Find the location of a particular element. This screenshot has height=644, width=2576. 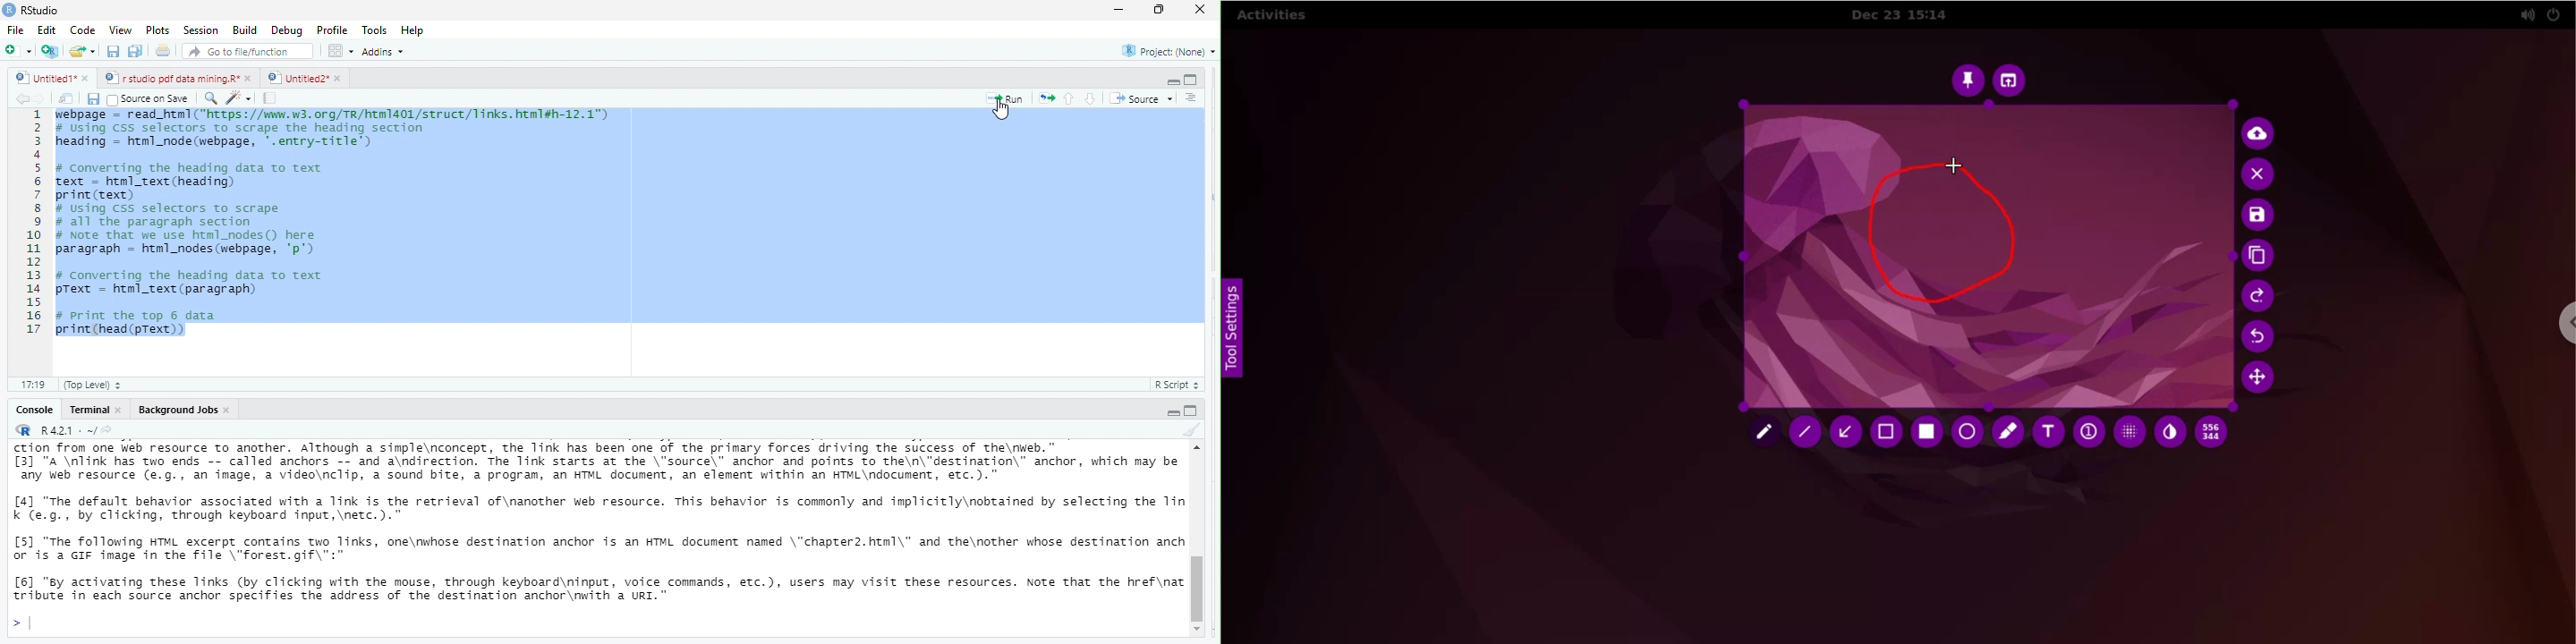

ction Trom one Web resource to another. Although a simpie\nconcept, the ink has been one of the primary Torces driving the success of the\rWeb. ~
[3] "A \nlink has two ends -- called anchors -- and a\ndirection. The Tink starts at the \"source\" anchor and points to the\n\"destination\" anchor, which may be
any web resource (e.g., an image, a video\nclip, a sound bite, a program, an HTML document, an element within an WTML\ndocument, etc.).”

[4] "The default behavior associated with a Tink is the retrieval of\nanother web resource. This behavior is commonly and implicitly\nobtained by selecting the Tin
k Ce.g., by clicking, through keyboard input,\netc.).”

[5] "The following HTML excerpt contains two links, one\nwhose destination anchor is an HTML document named \"chapter2.html\" and the\nother whose destination anch
or'is a GIF image in the file \"forest.gif\":"

[6] "sy activating these links (by clicking with the mouse, through keyboard\ninput, voice commands, etc.), users may visit these resources. Note that the href\nat
tribute in each source anchor specifies the address of the destination anchor\nwith a URI." is located at coordinates (594, 530).